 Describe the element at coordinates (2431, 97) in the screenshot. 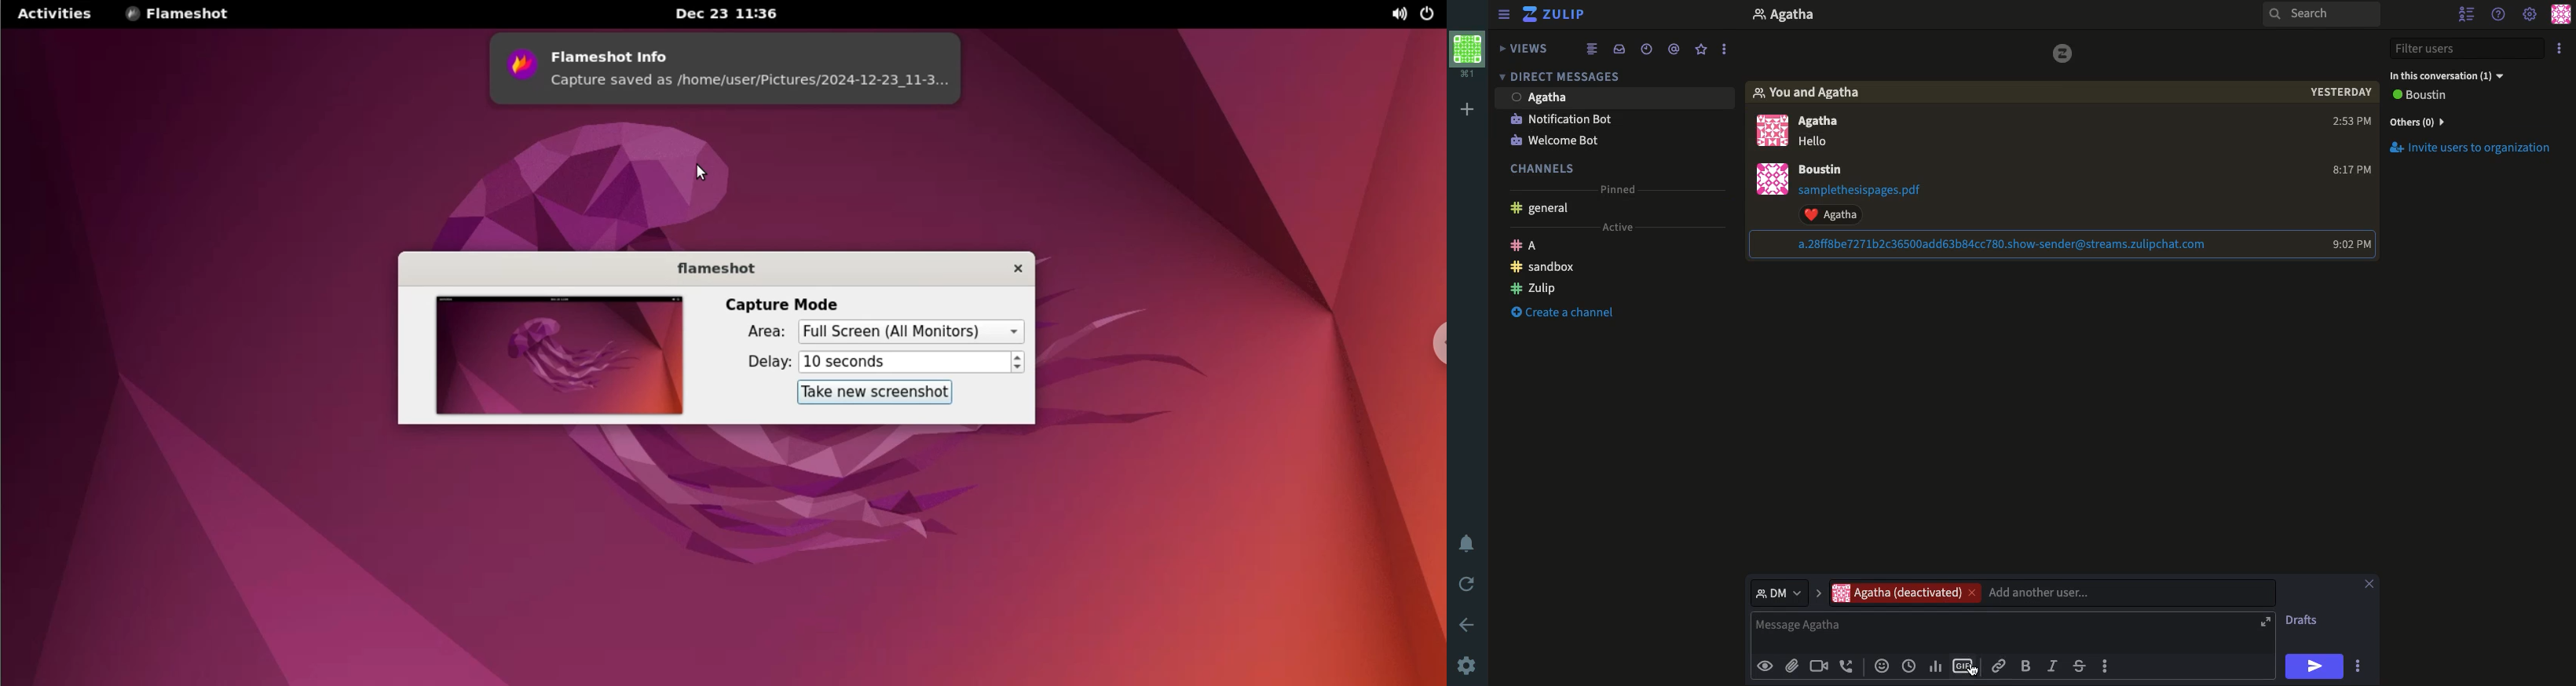

I see `View all users` at that location.